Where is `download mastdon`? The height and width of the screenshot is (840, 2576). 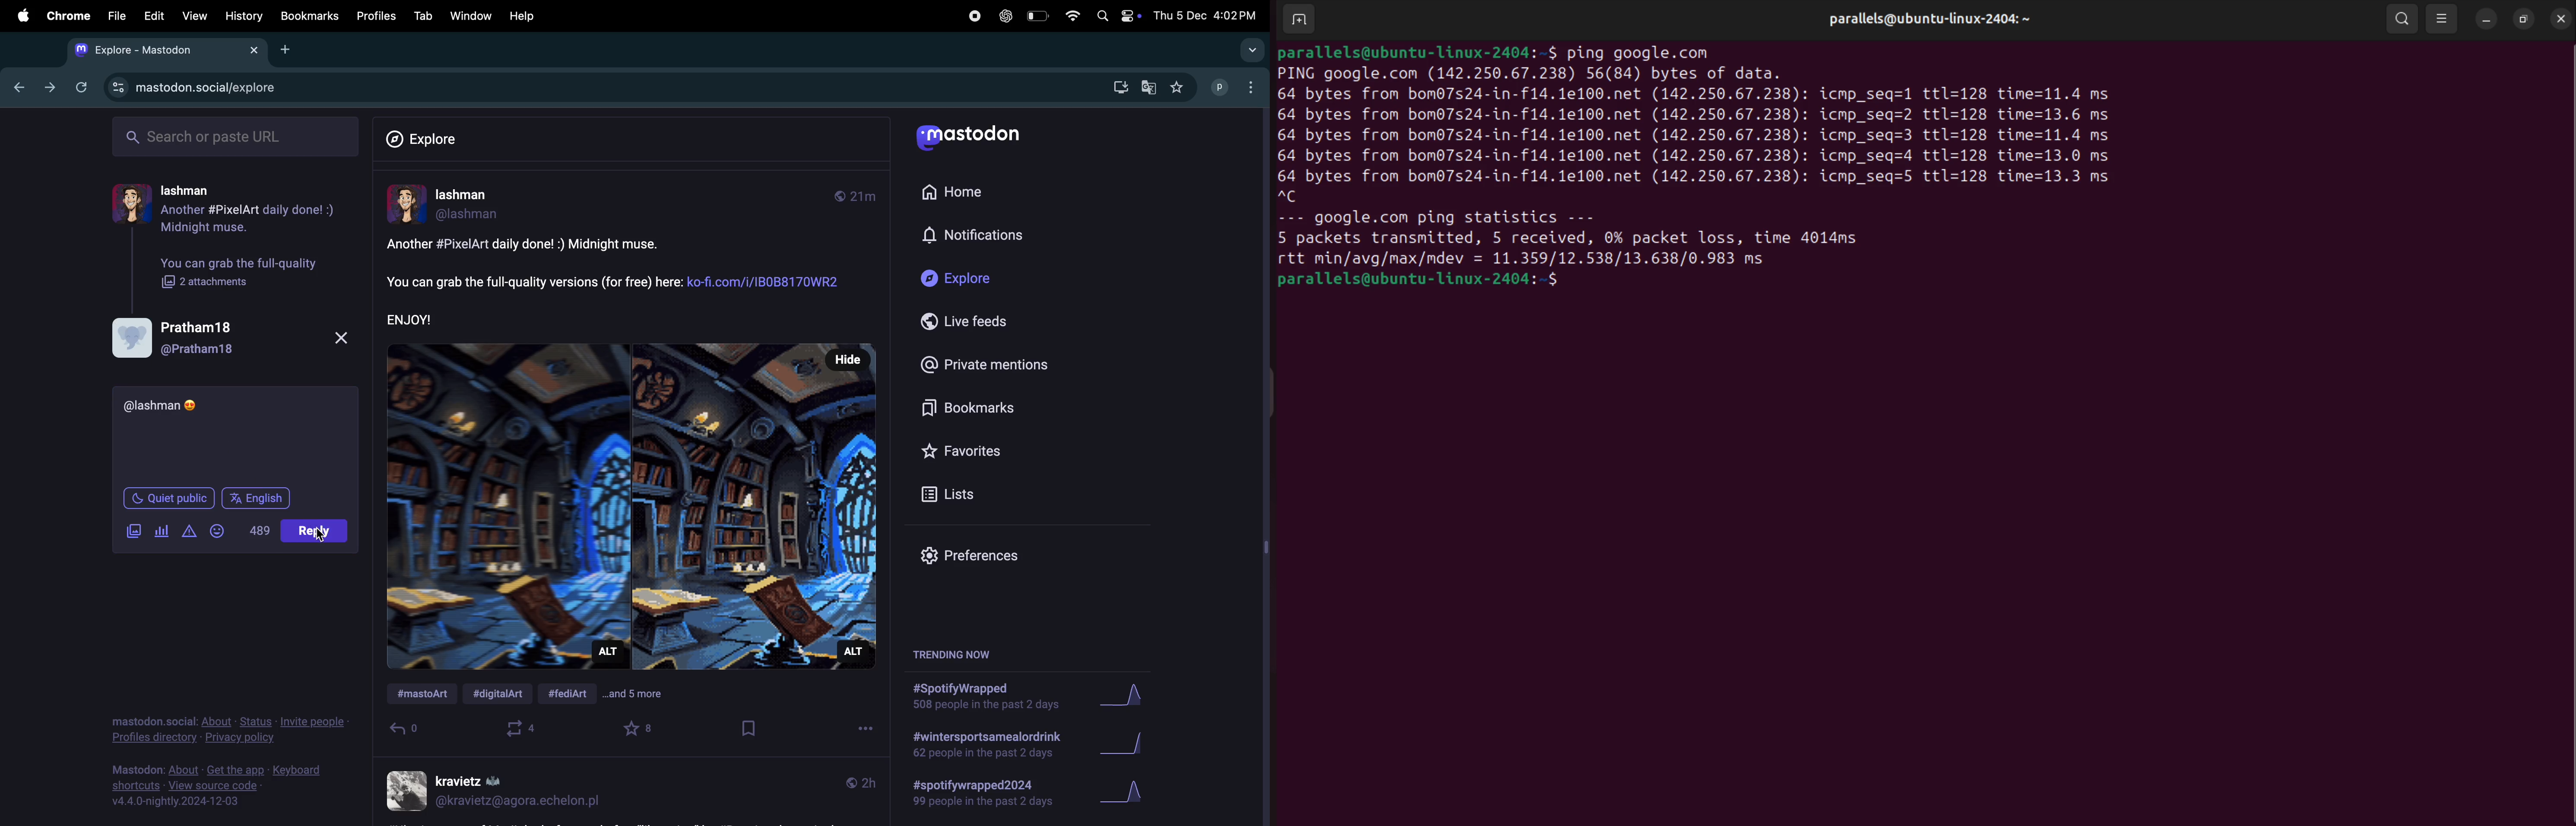
download mastdon is located at coordinates (1119, 86).